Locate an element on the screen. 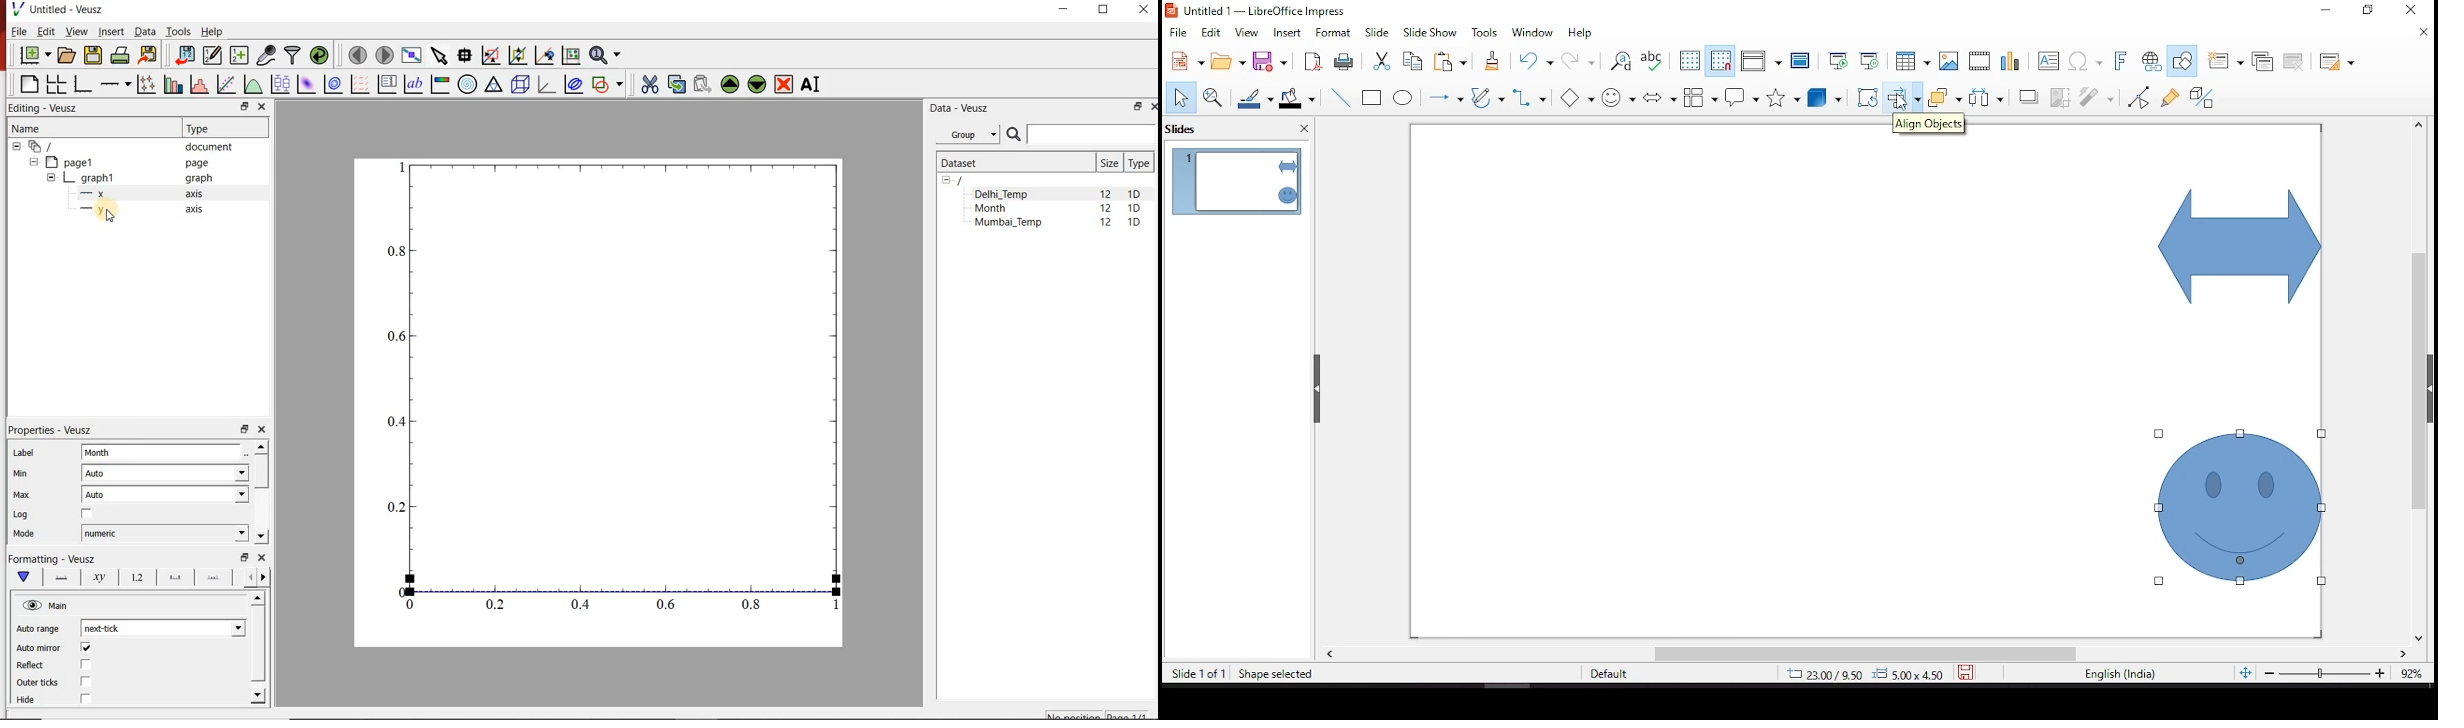 The image size is (2464, 728). check/uncheck is located at coordinates (86, 648).